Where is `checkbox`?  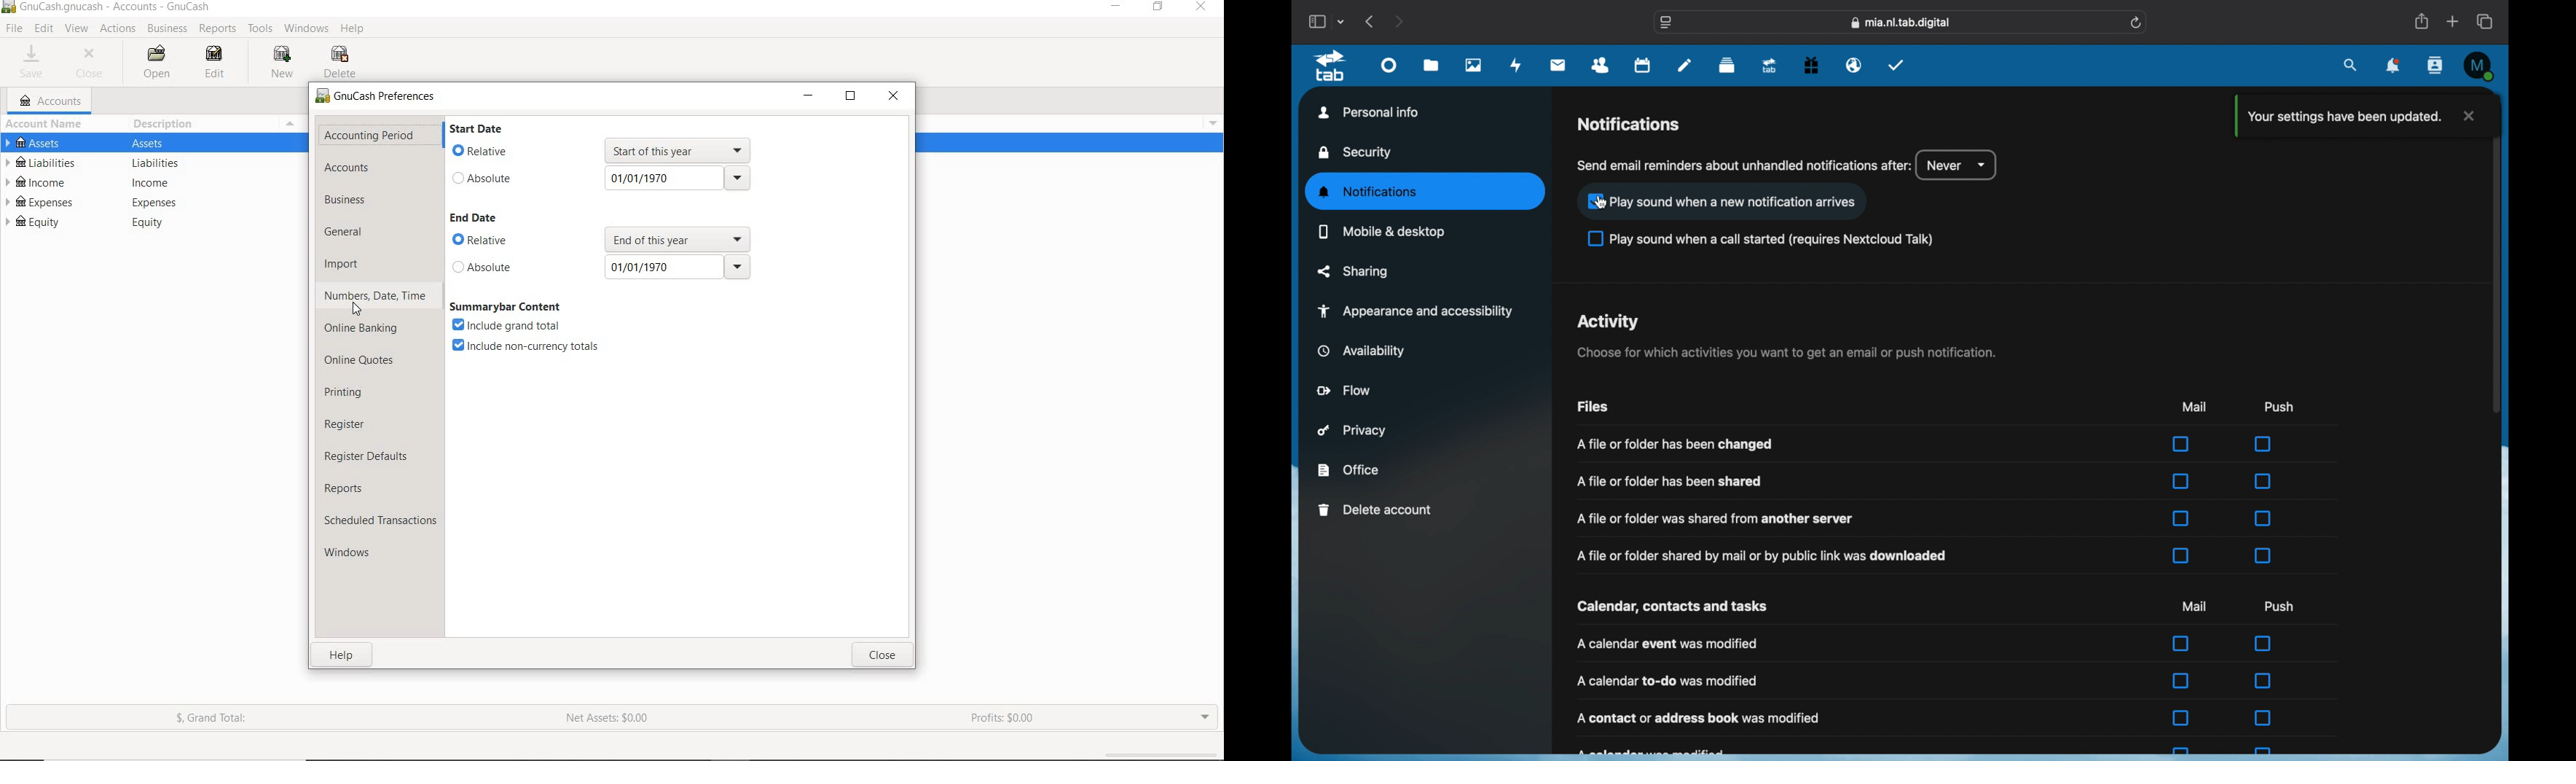 checkbox is located at coordinates (2263, 643).